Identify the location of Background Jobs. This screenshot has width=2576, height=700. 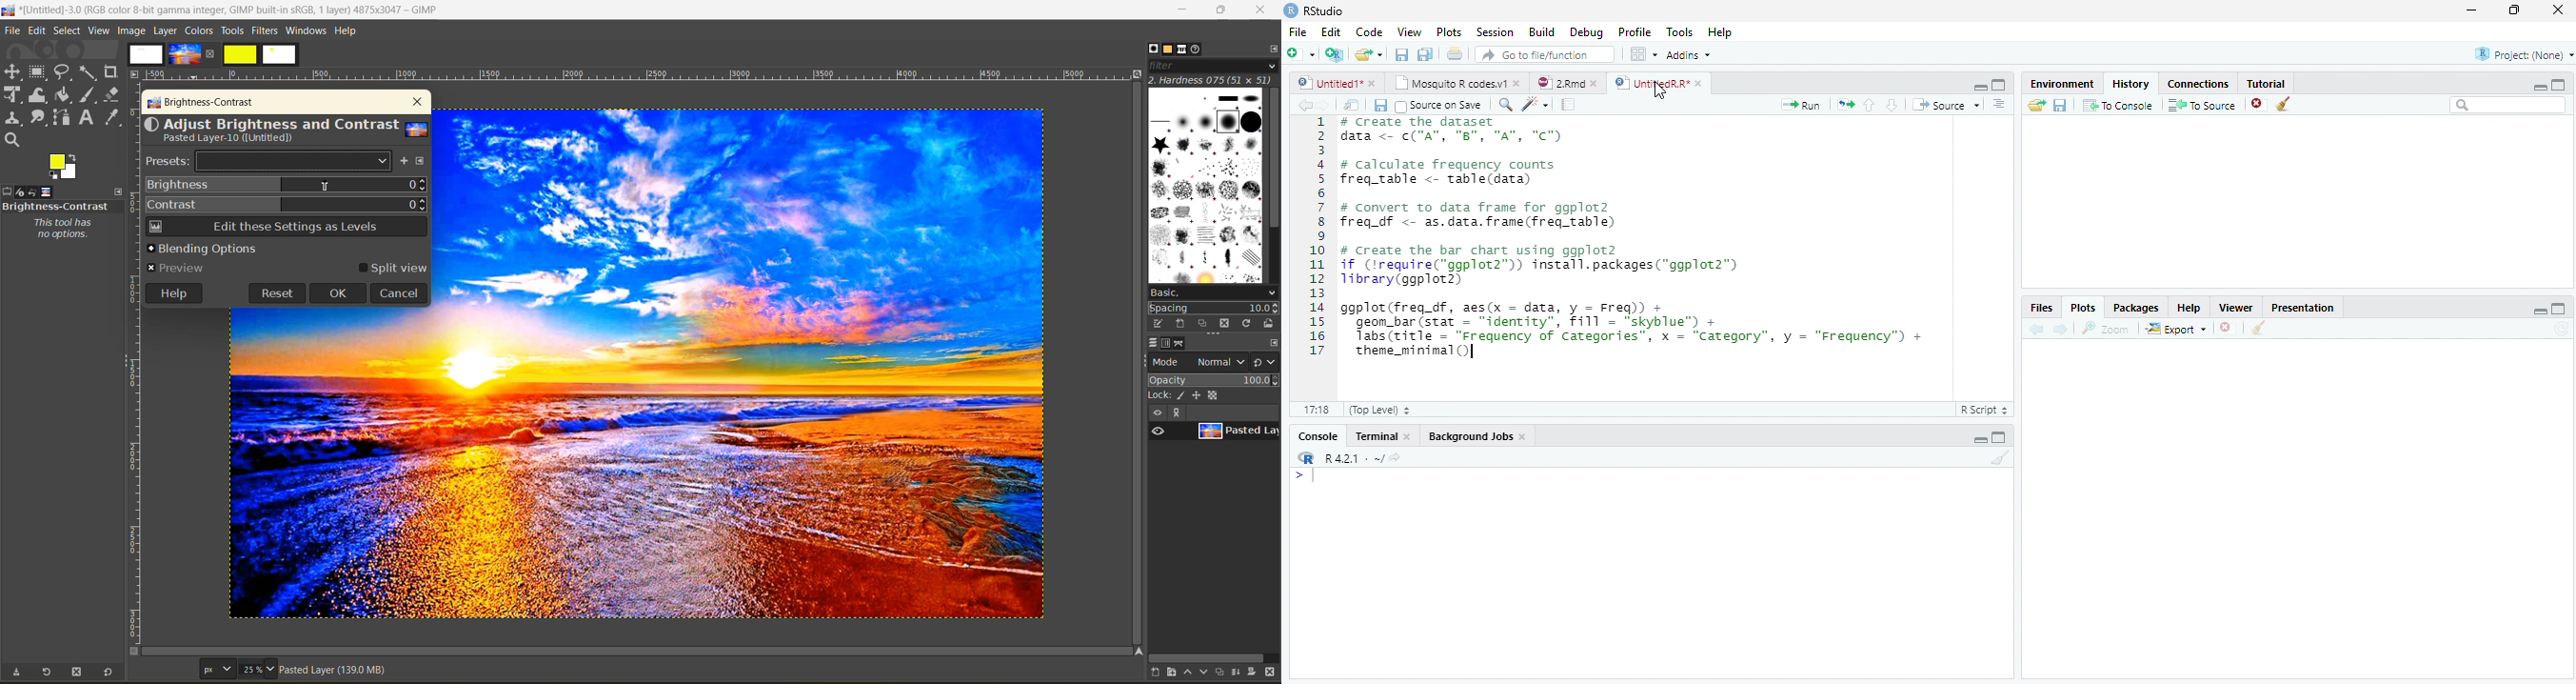
(1478, 435).